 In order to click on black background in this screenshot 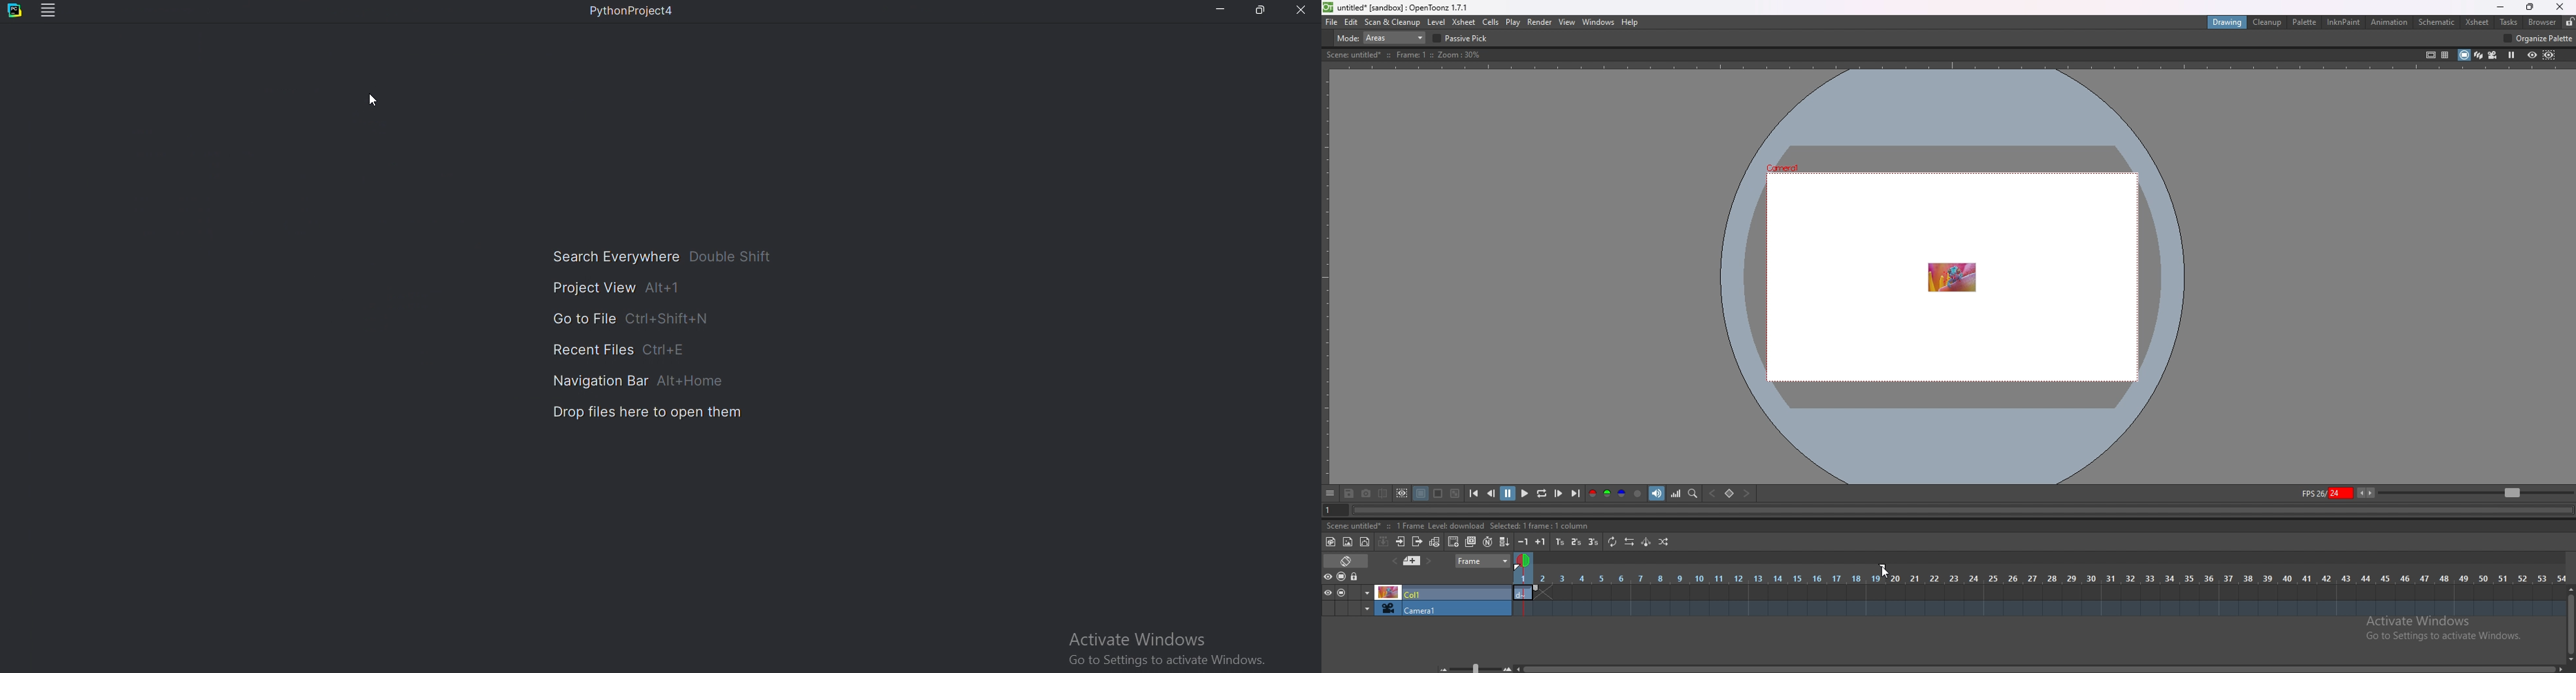, I will do `click(1421, 494)`.